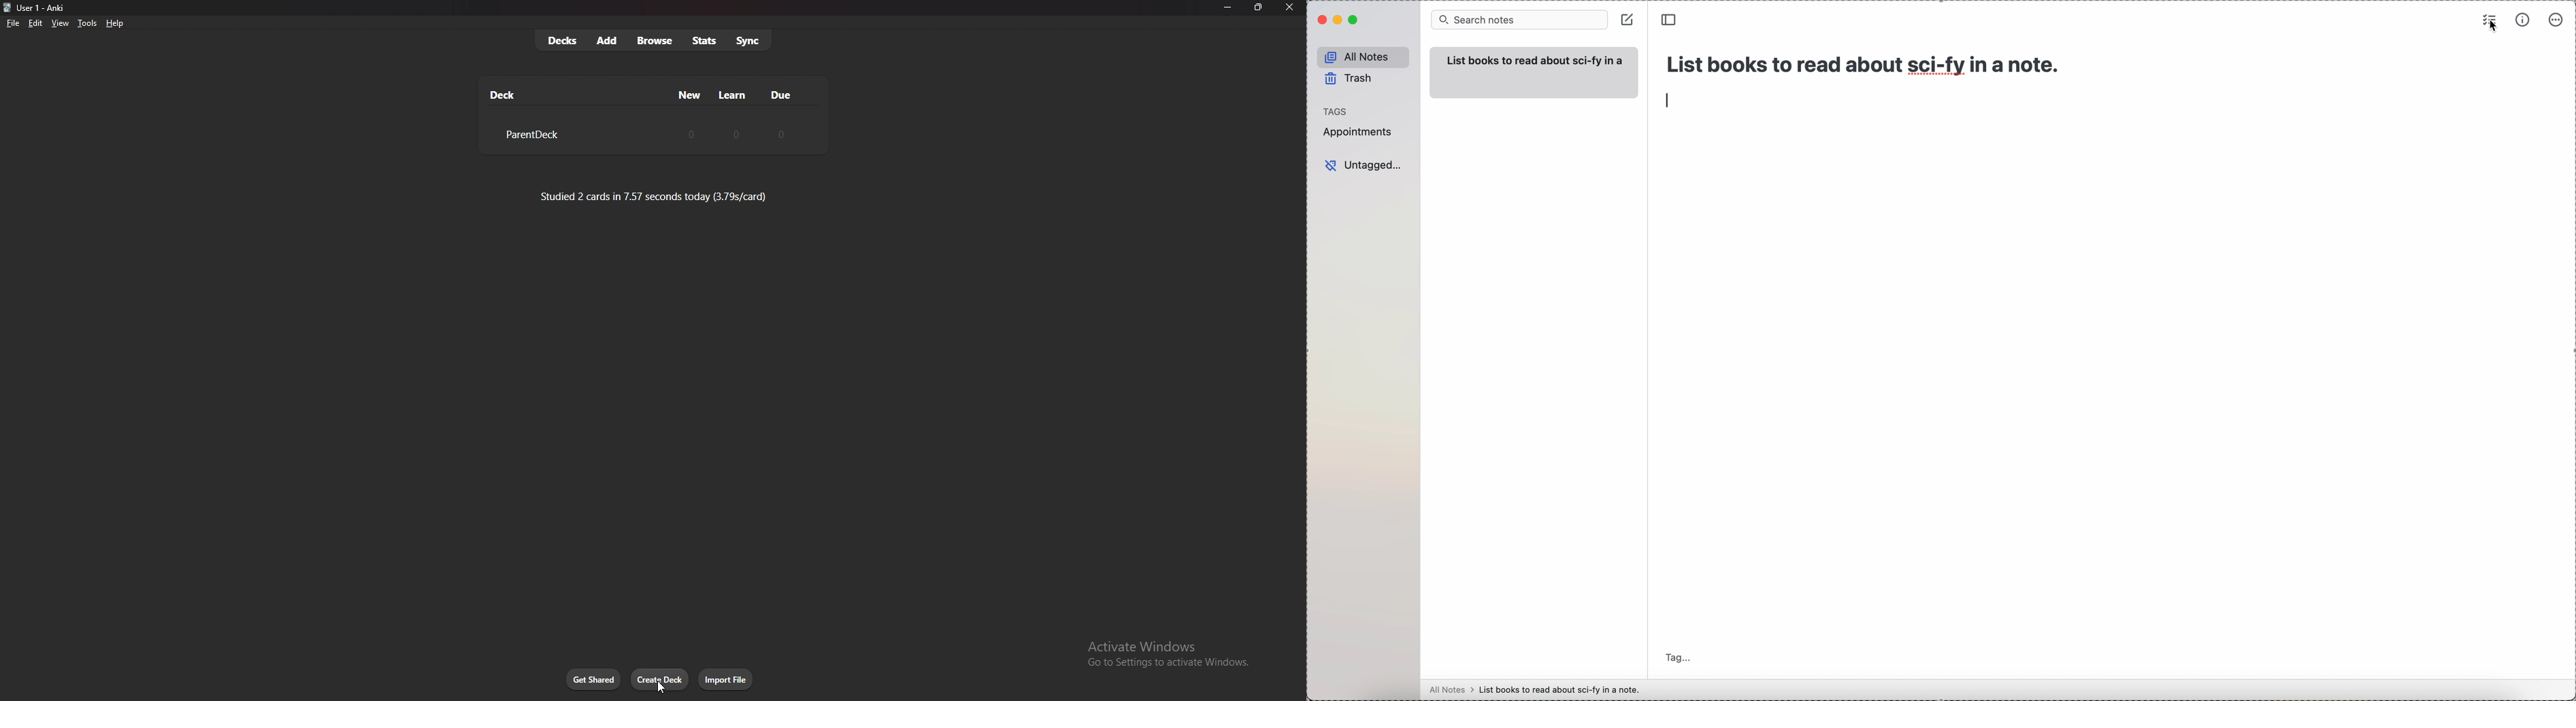  Describe the element at coordinates (1337, 110) in the screenshot. I see `tags` at that location.